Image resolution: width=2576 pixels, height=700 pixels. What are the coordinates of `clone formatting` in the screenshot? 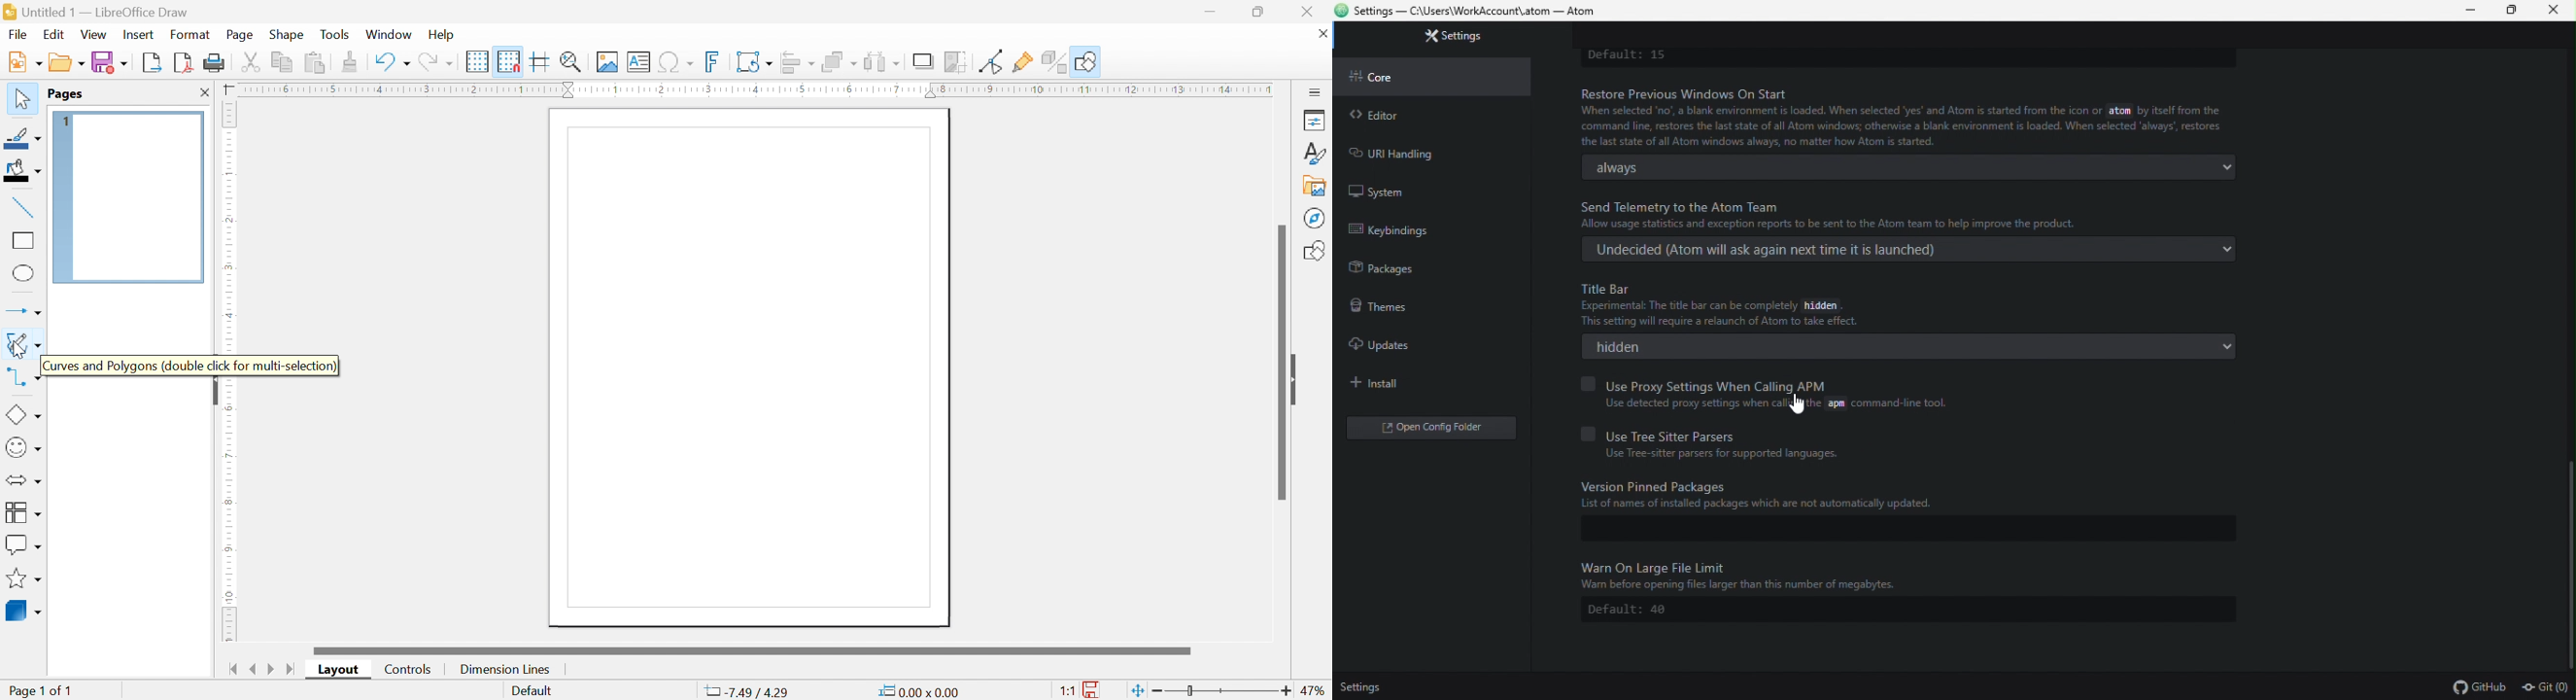 It's located at (352, 62).